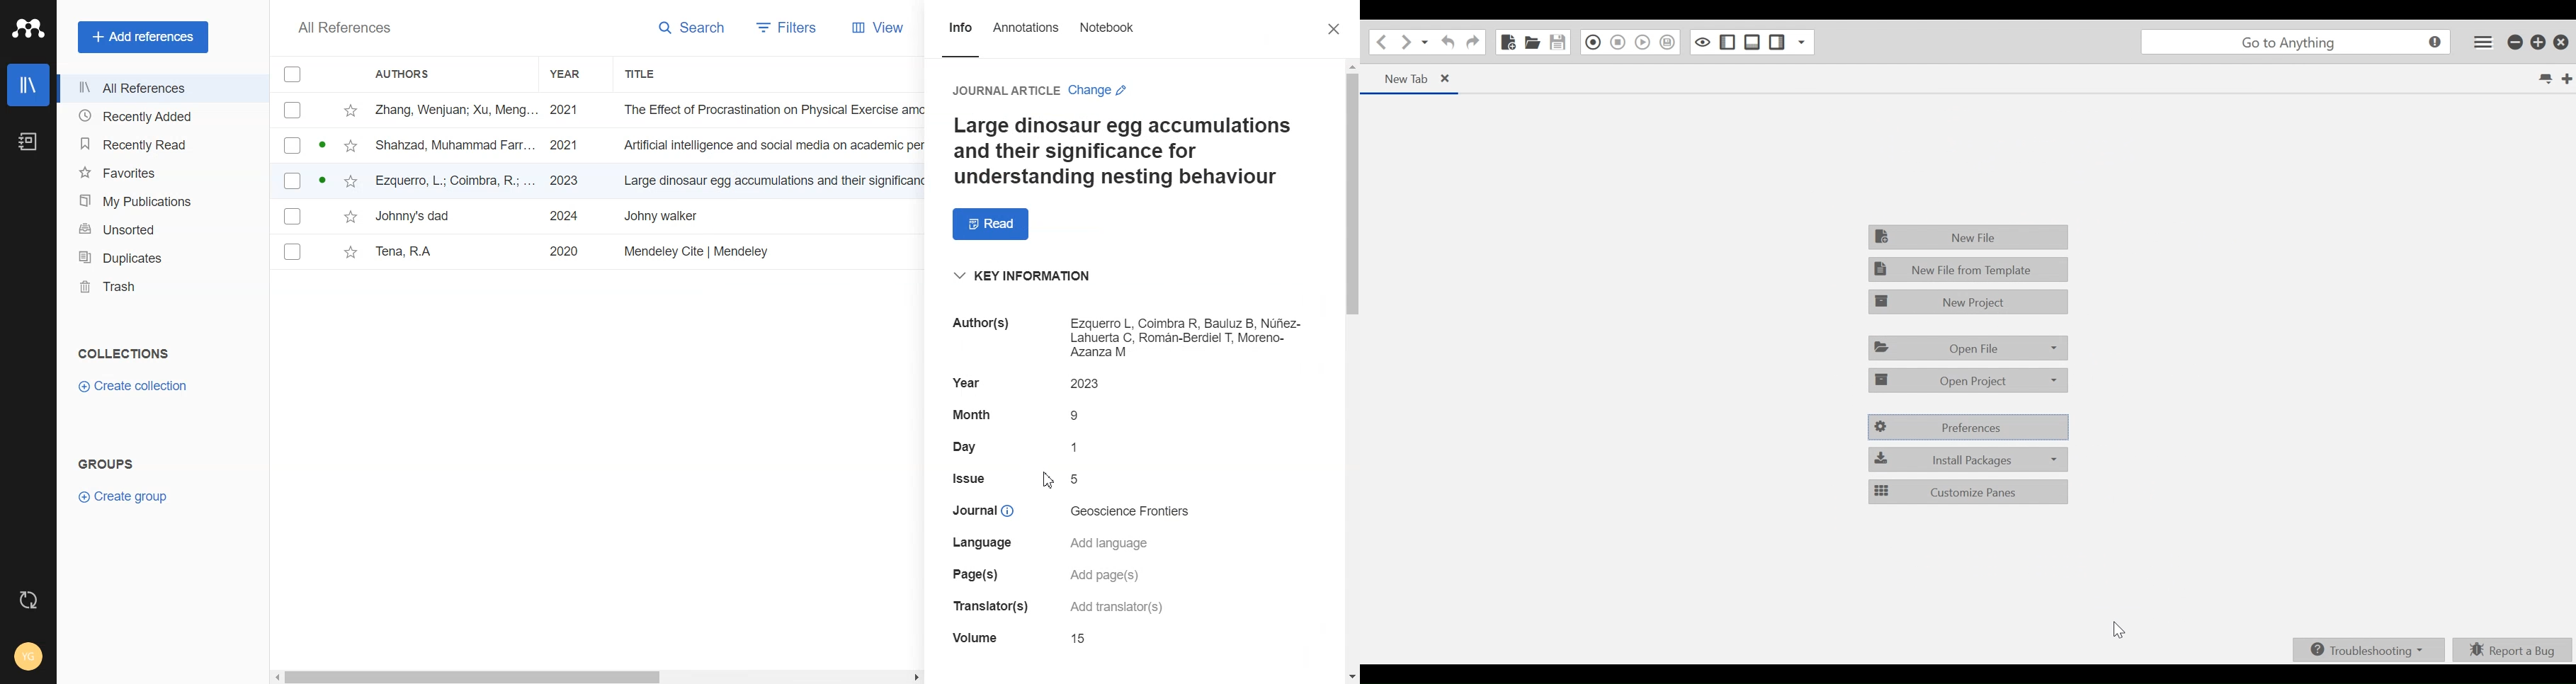 The image size is (2576, 700). I want to click on Recently Added, so click(161, 115).